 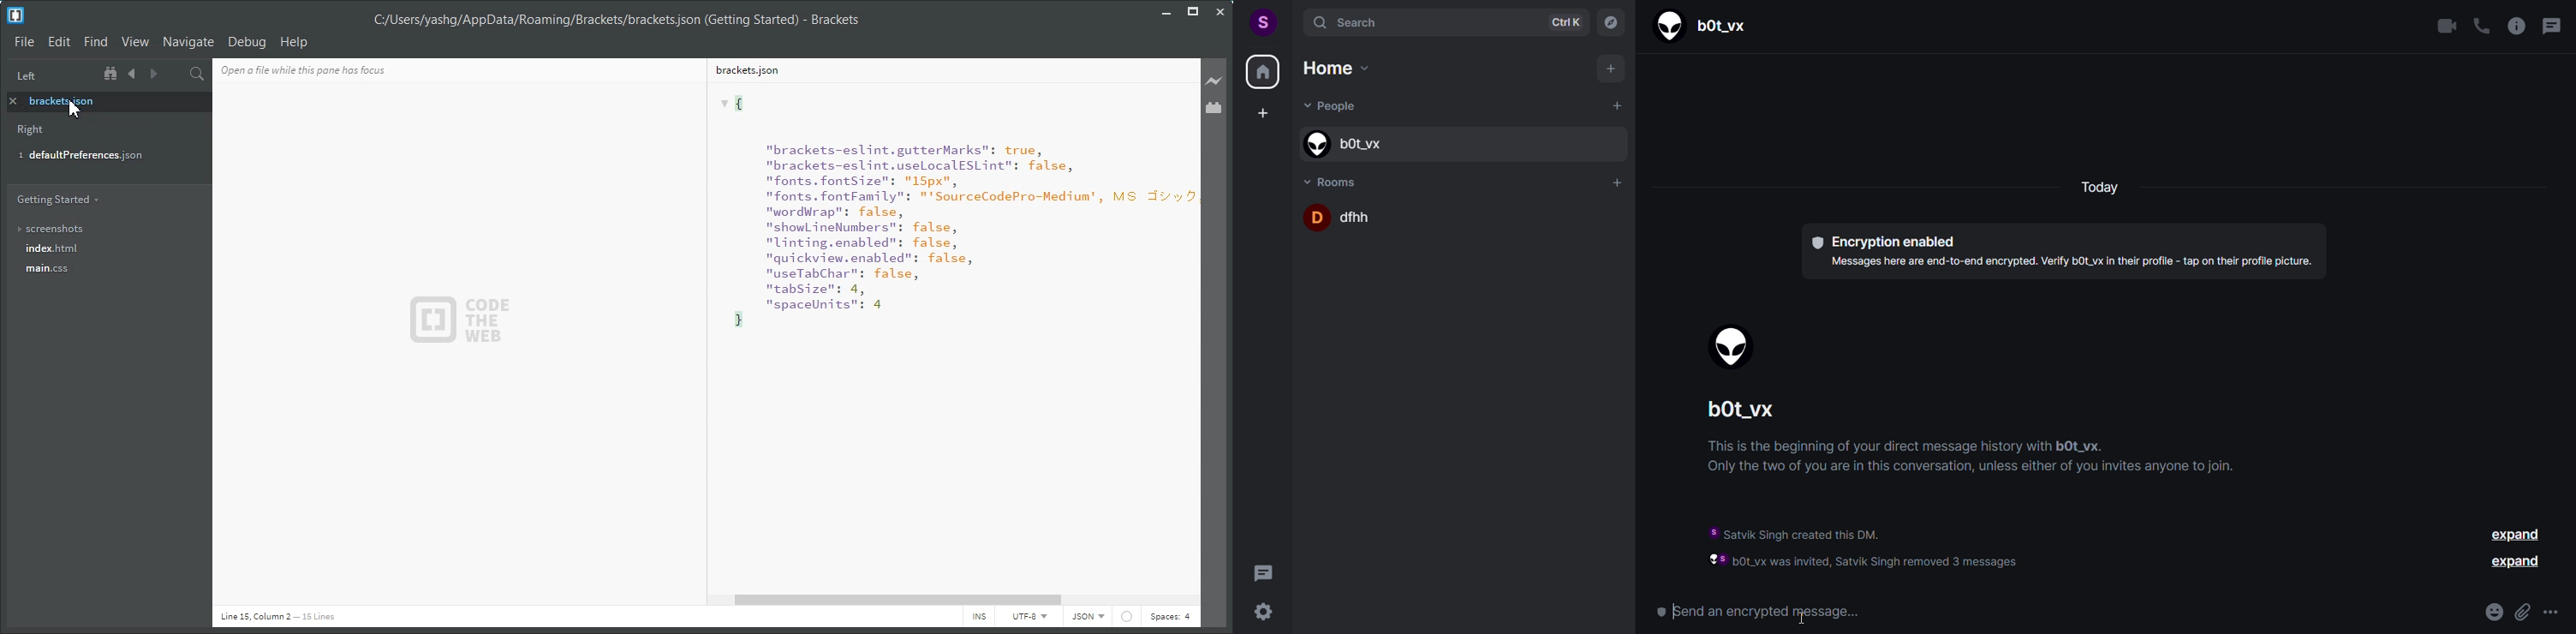 What do you see at coordinates (1262, 114) in the screenshot?
I see `create space` at bounding box center [1262, 114].